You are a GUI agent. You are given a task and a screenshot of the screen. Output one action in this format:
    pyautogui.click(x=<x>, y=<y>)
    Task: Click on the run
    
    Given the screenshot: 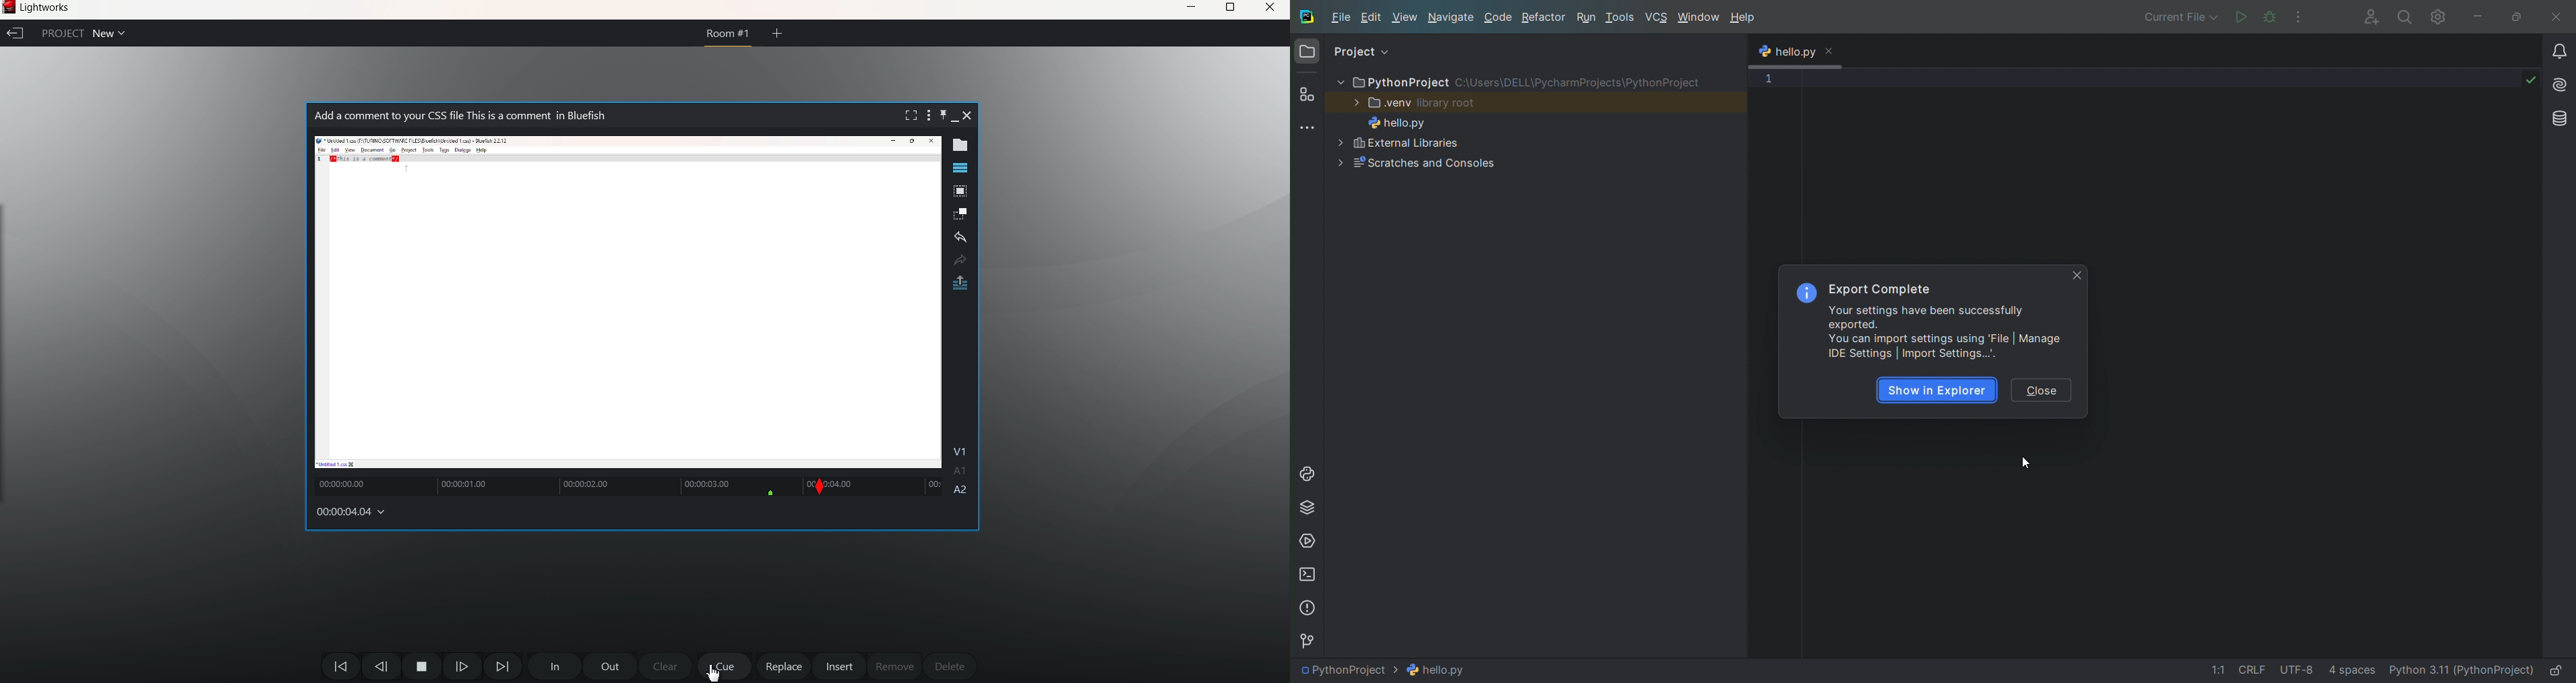 What is the action you would take?
    pyautogui.click(x=2239, y=15)
    